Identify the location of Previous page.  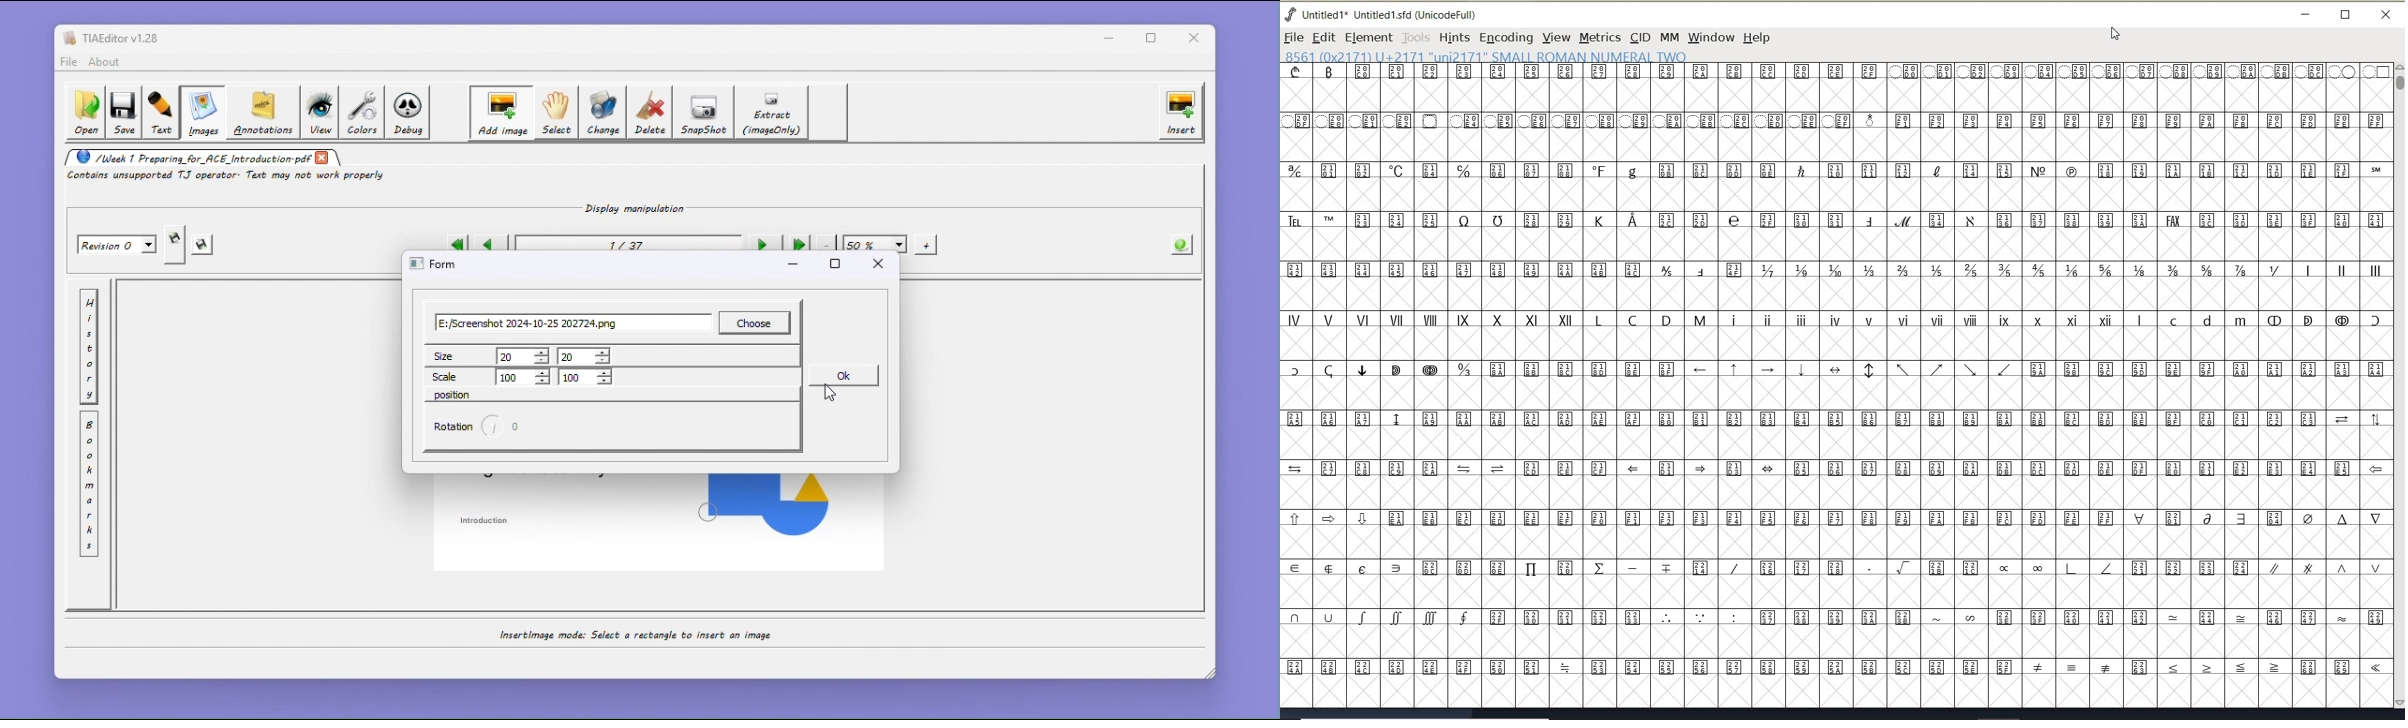
(489, 244).